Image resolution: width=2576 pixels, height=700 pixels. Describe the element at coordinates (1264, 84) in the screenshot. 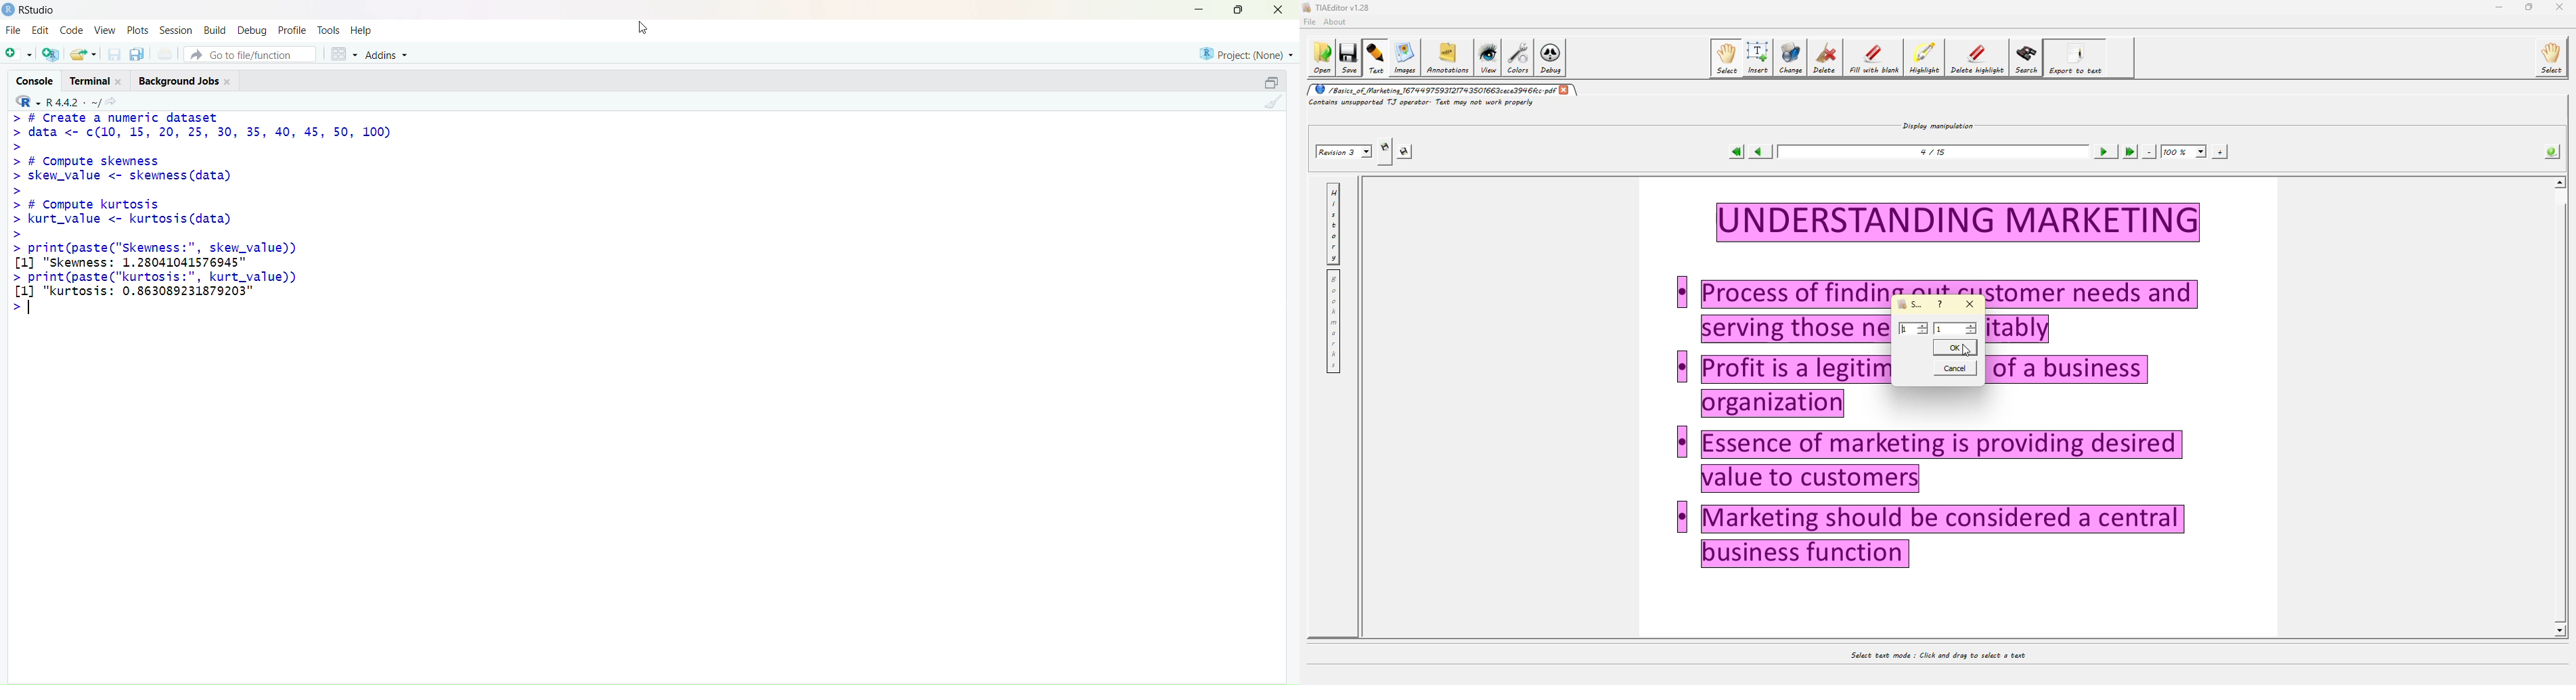

I see `Restore` at that location.